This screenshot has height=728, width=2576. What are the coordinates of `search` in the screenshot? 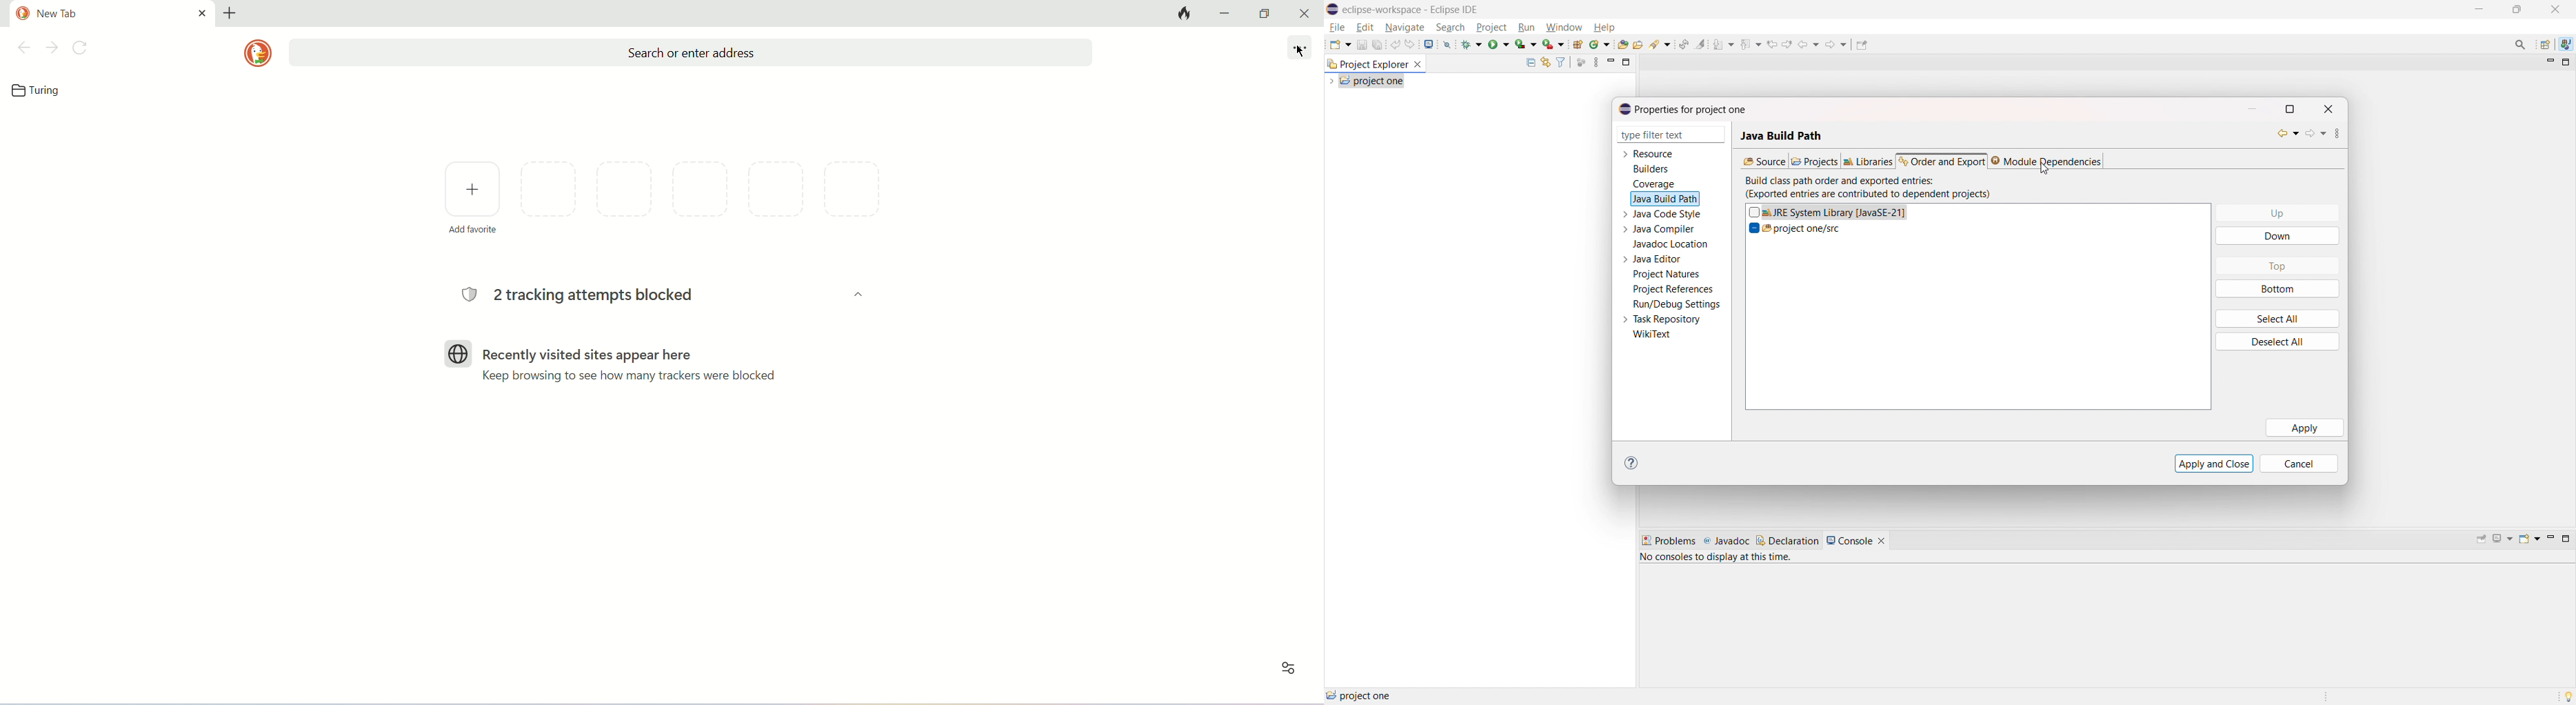 It's located at (1451, 27).